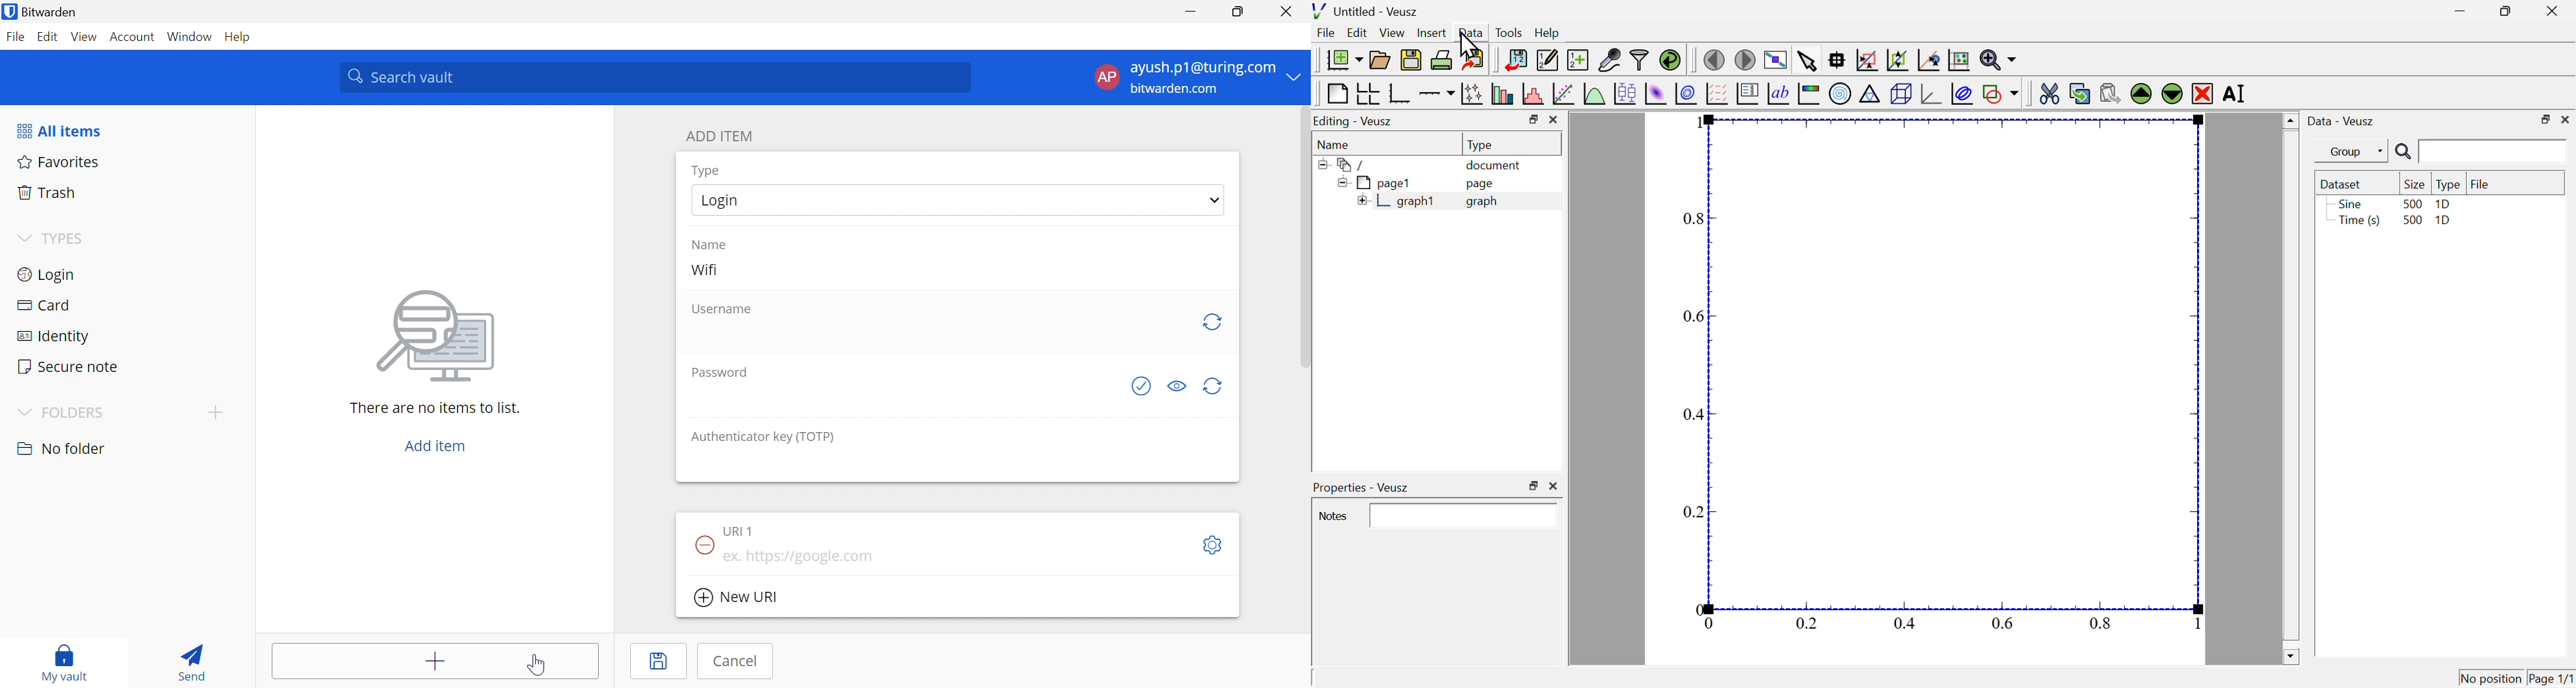  Describe the element at coordinates (2555, 10) in the screenshot. I see `close` at that location.